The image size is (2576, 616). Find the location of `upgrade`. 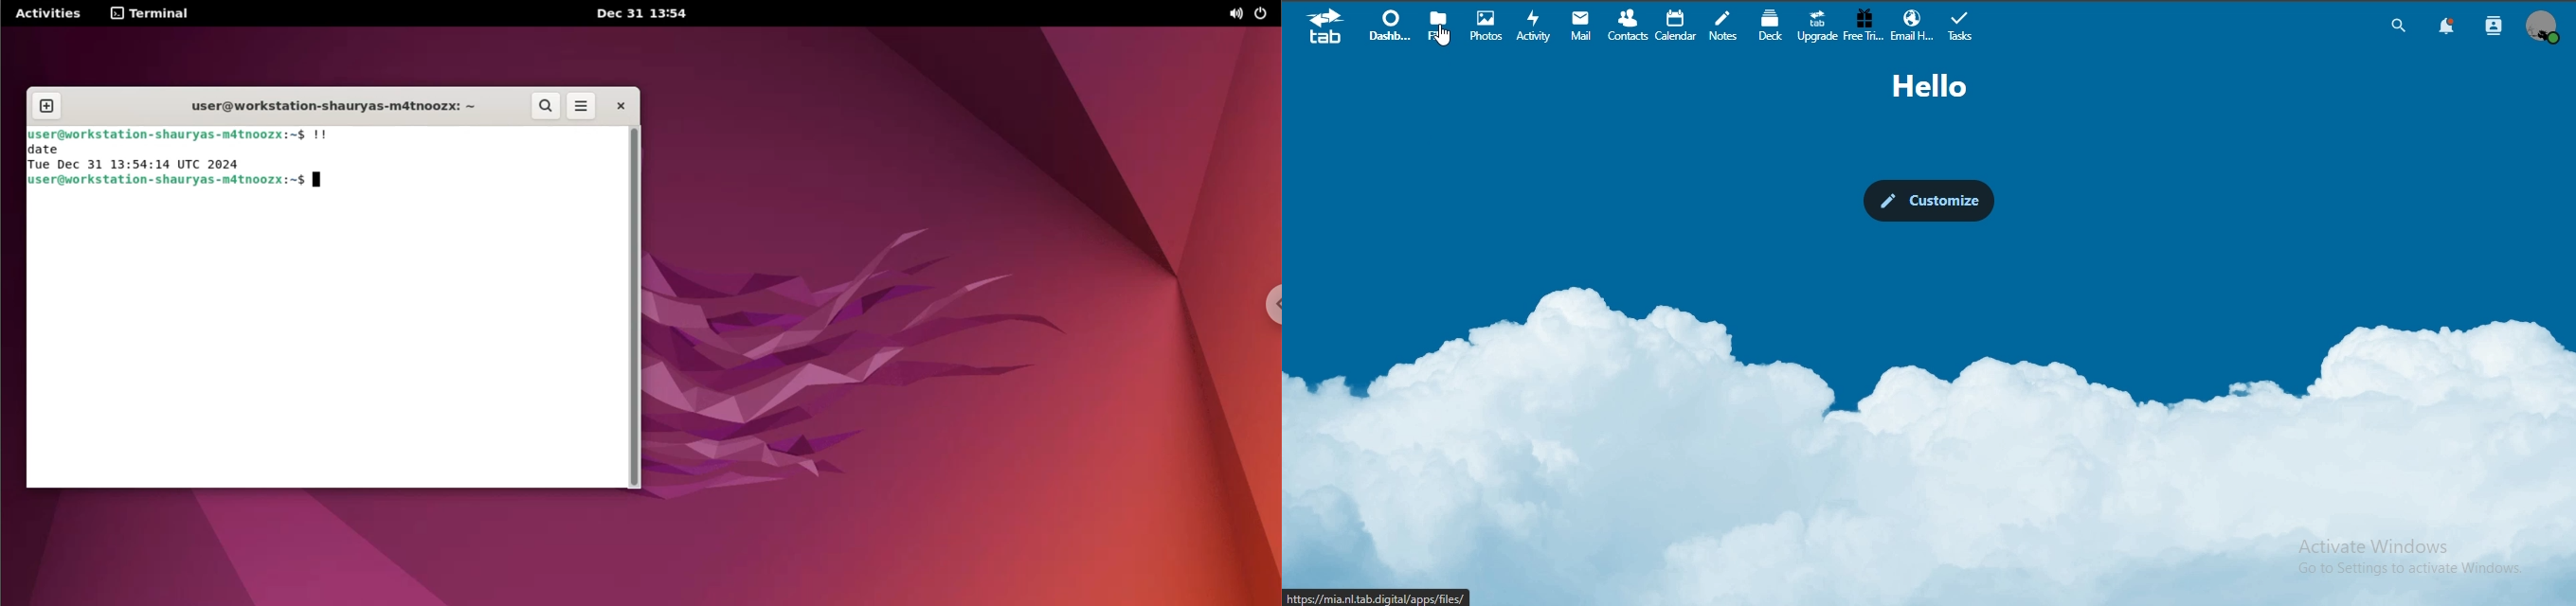

upgrade is located at coordinates (1818, 25).